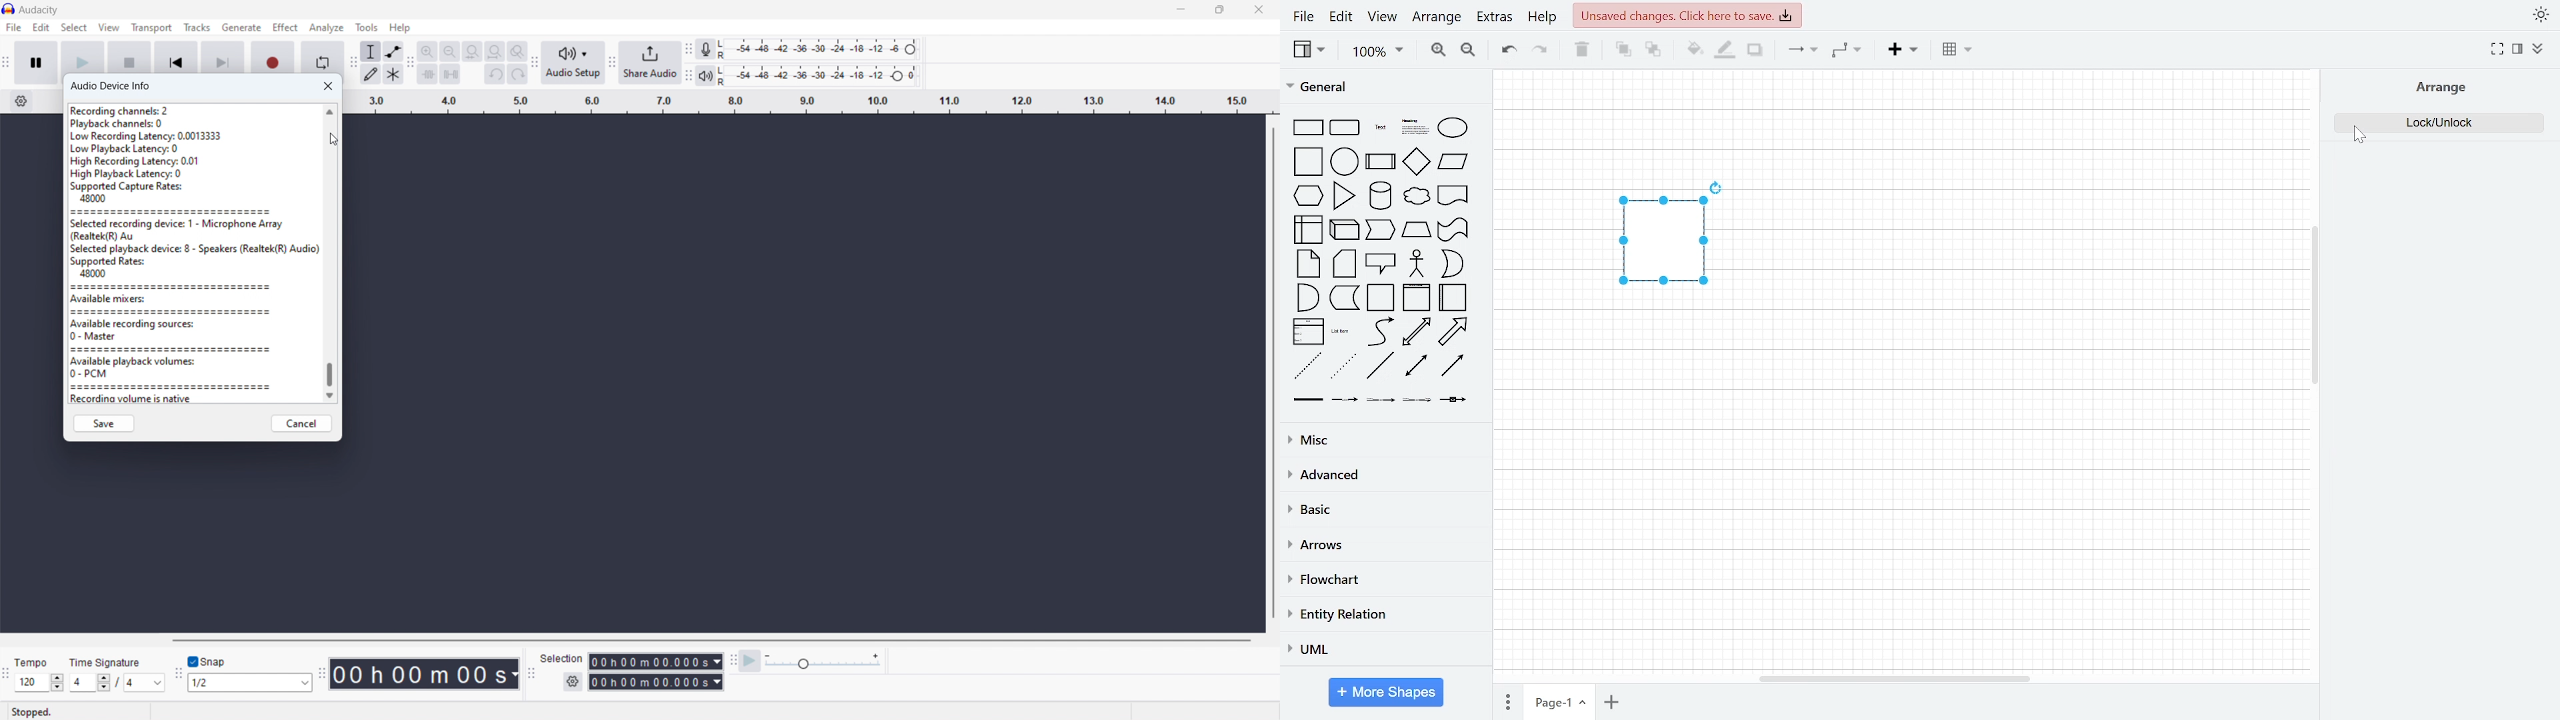 This screenshot has height=728, width=2576. Describe the element at coordinates (6, 675) in the screenshot. I see `time signature toolbar` at that location.